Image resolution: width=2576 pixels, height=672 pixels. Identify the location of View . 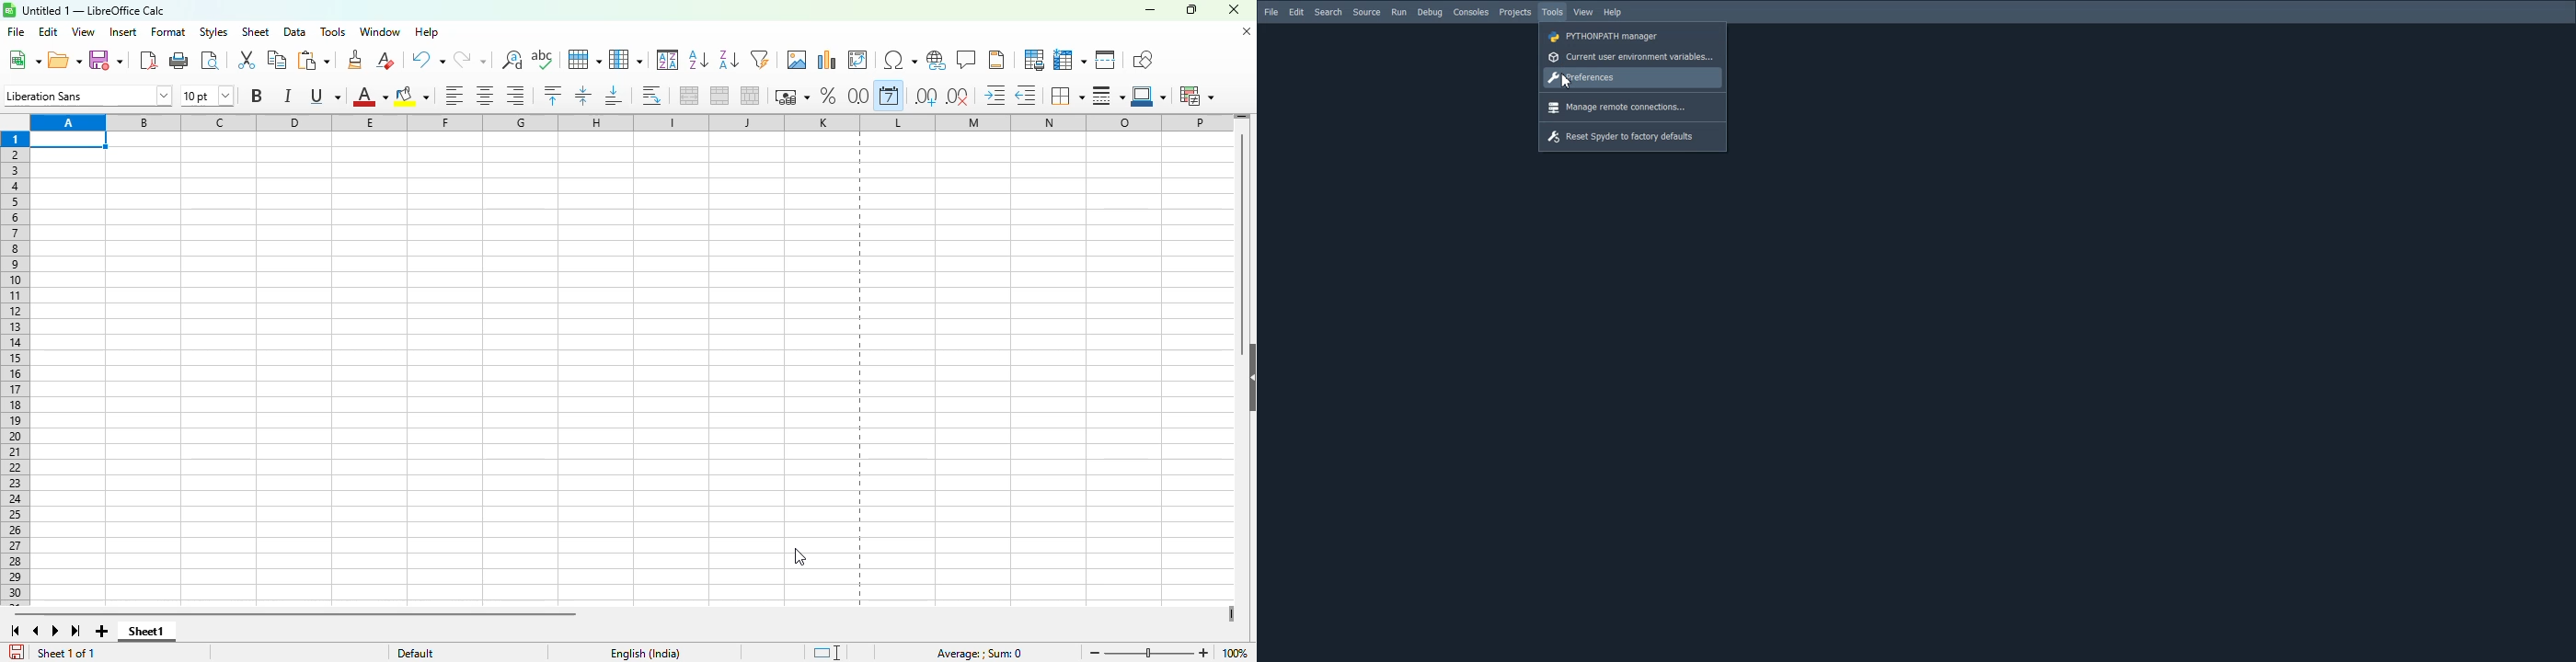
(1584, 12).